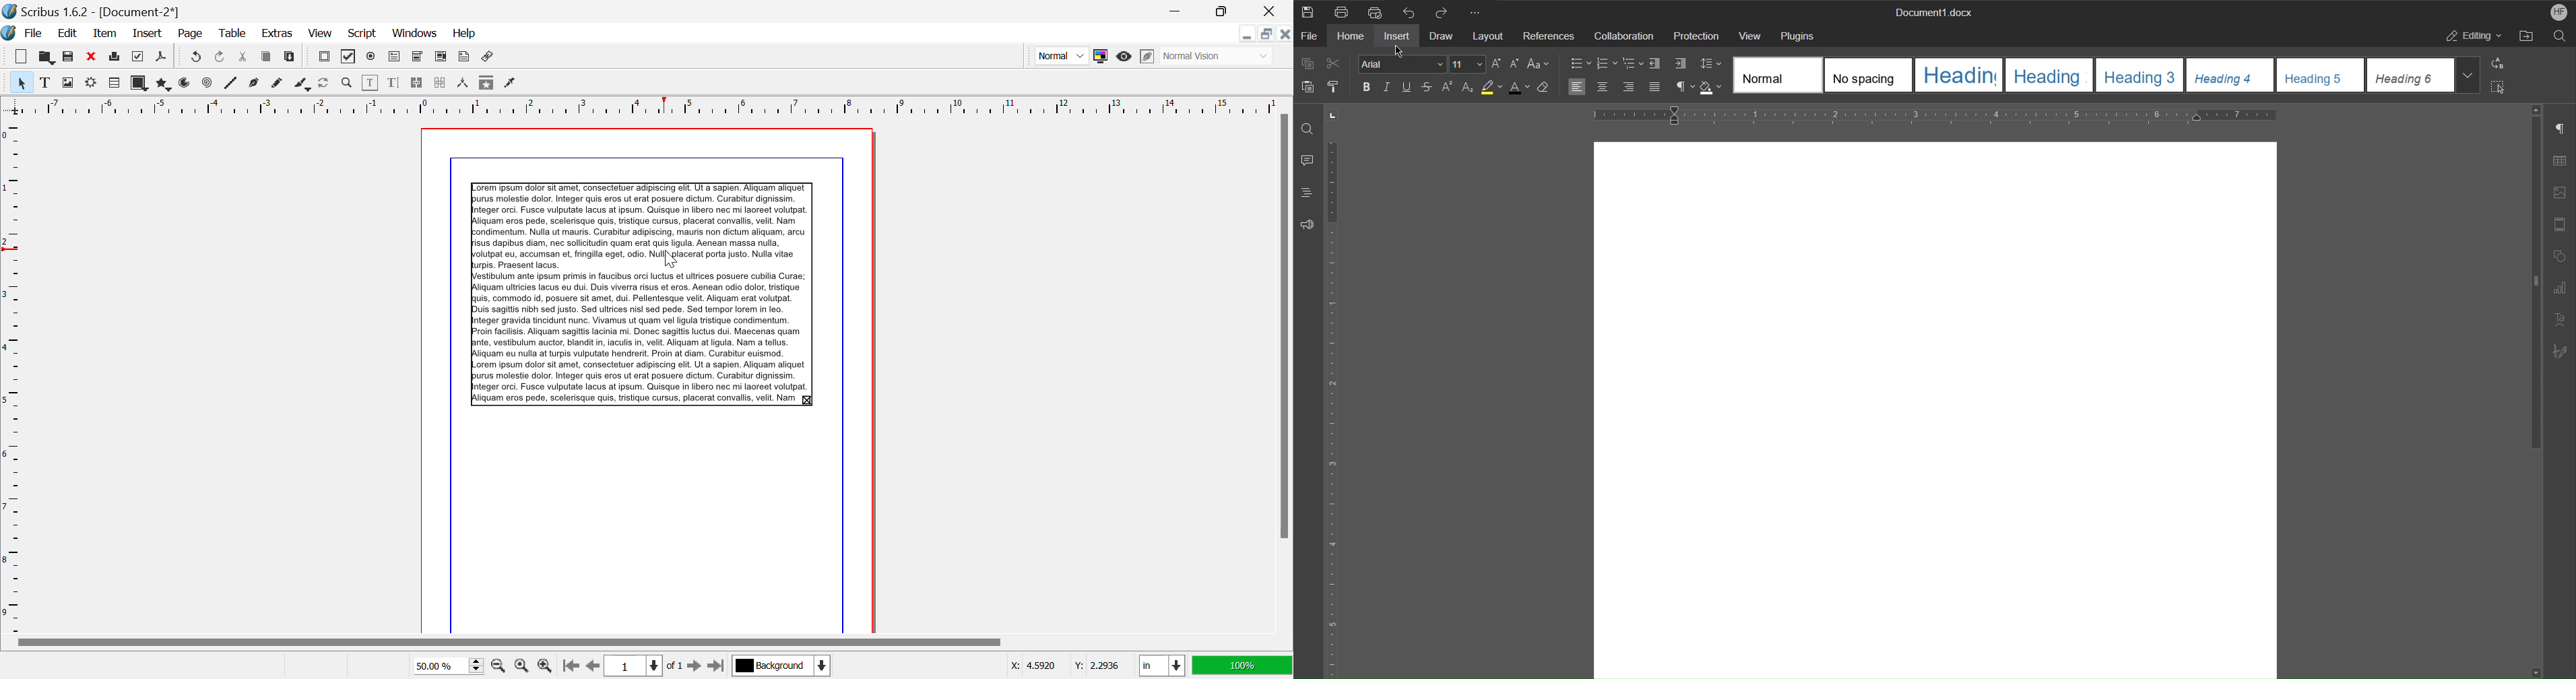  What do you see at coordinates (488, 82) in the screenshot?
I see `Copy Item Properties` at bounding box center [488, 82].